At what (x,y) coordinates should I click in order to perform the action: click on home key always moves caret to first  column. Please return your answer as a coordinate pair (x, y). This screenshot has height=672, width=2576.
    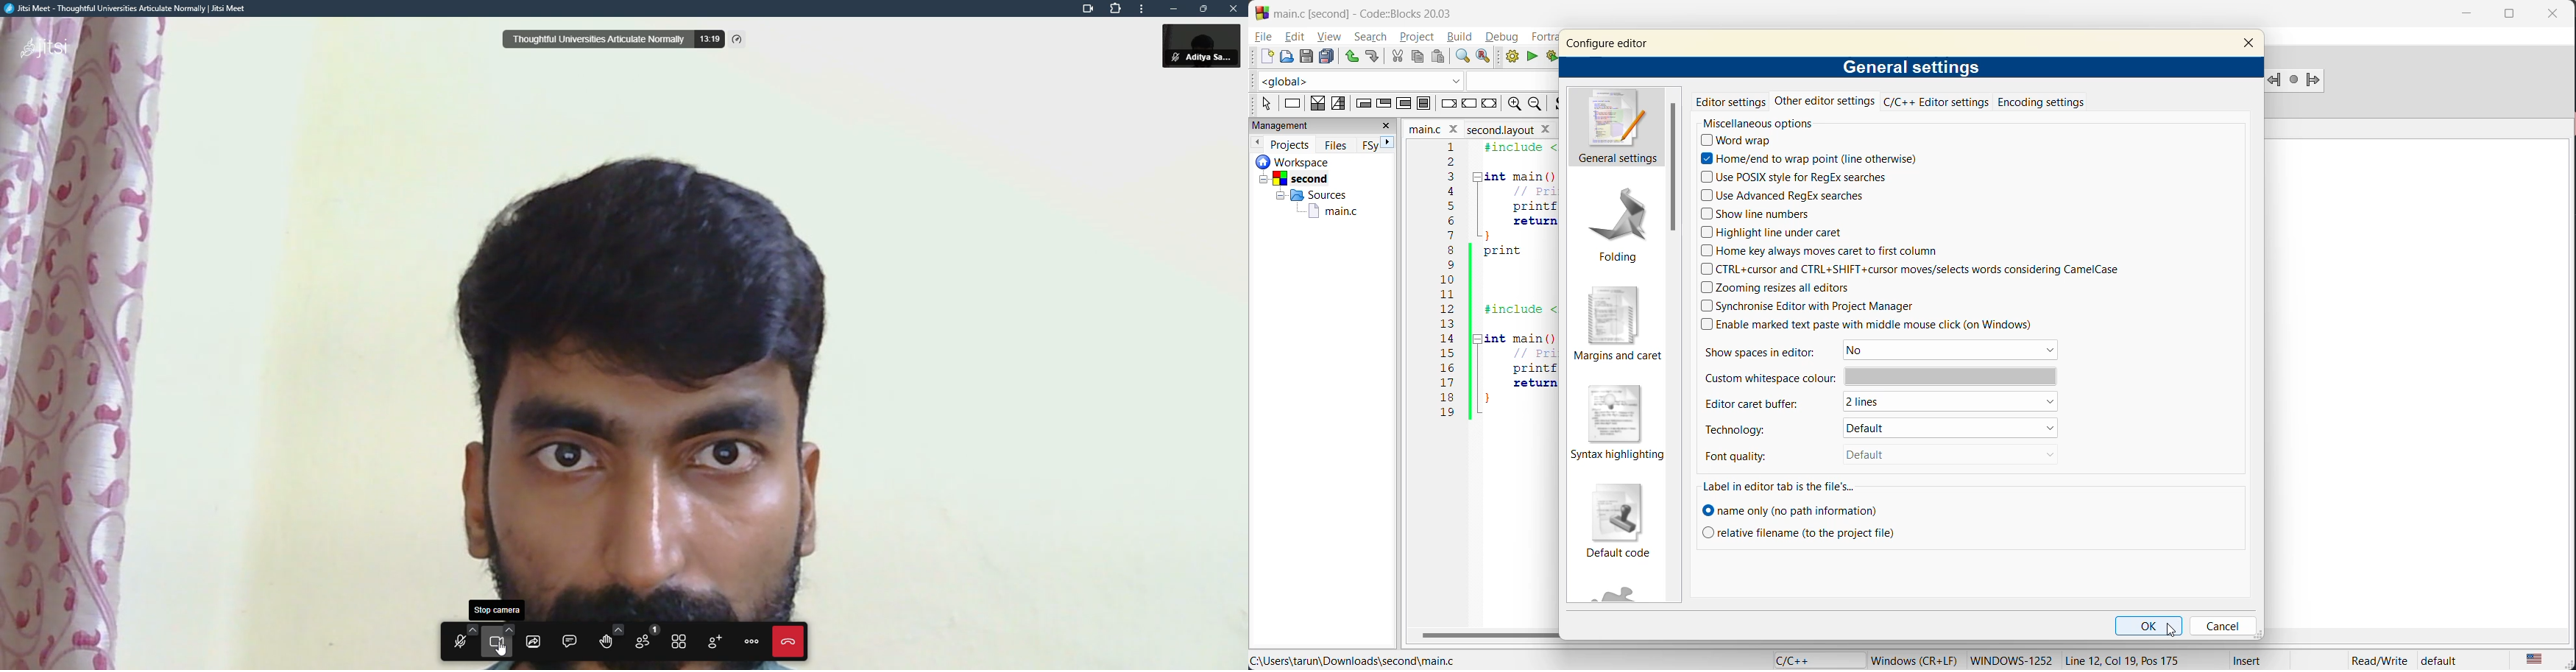
    Looking at the image, I should click on (1826, 253).